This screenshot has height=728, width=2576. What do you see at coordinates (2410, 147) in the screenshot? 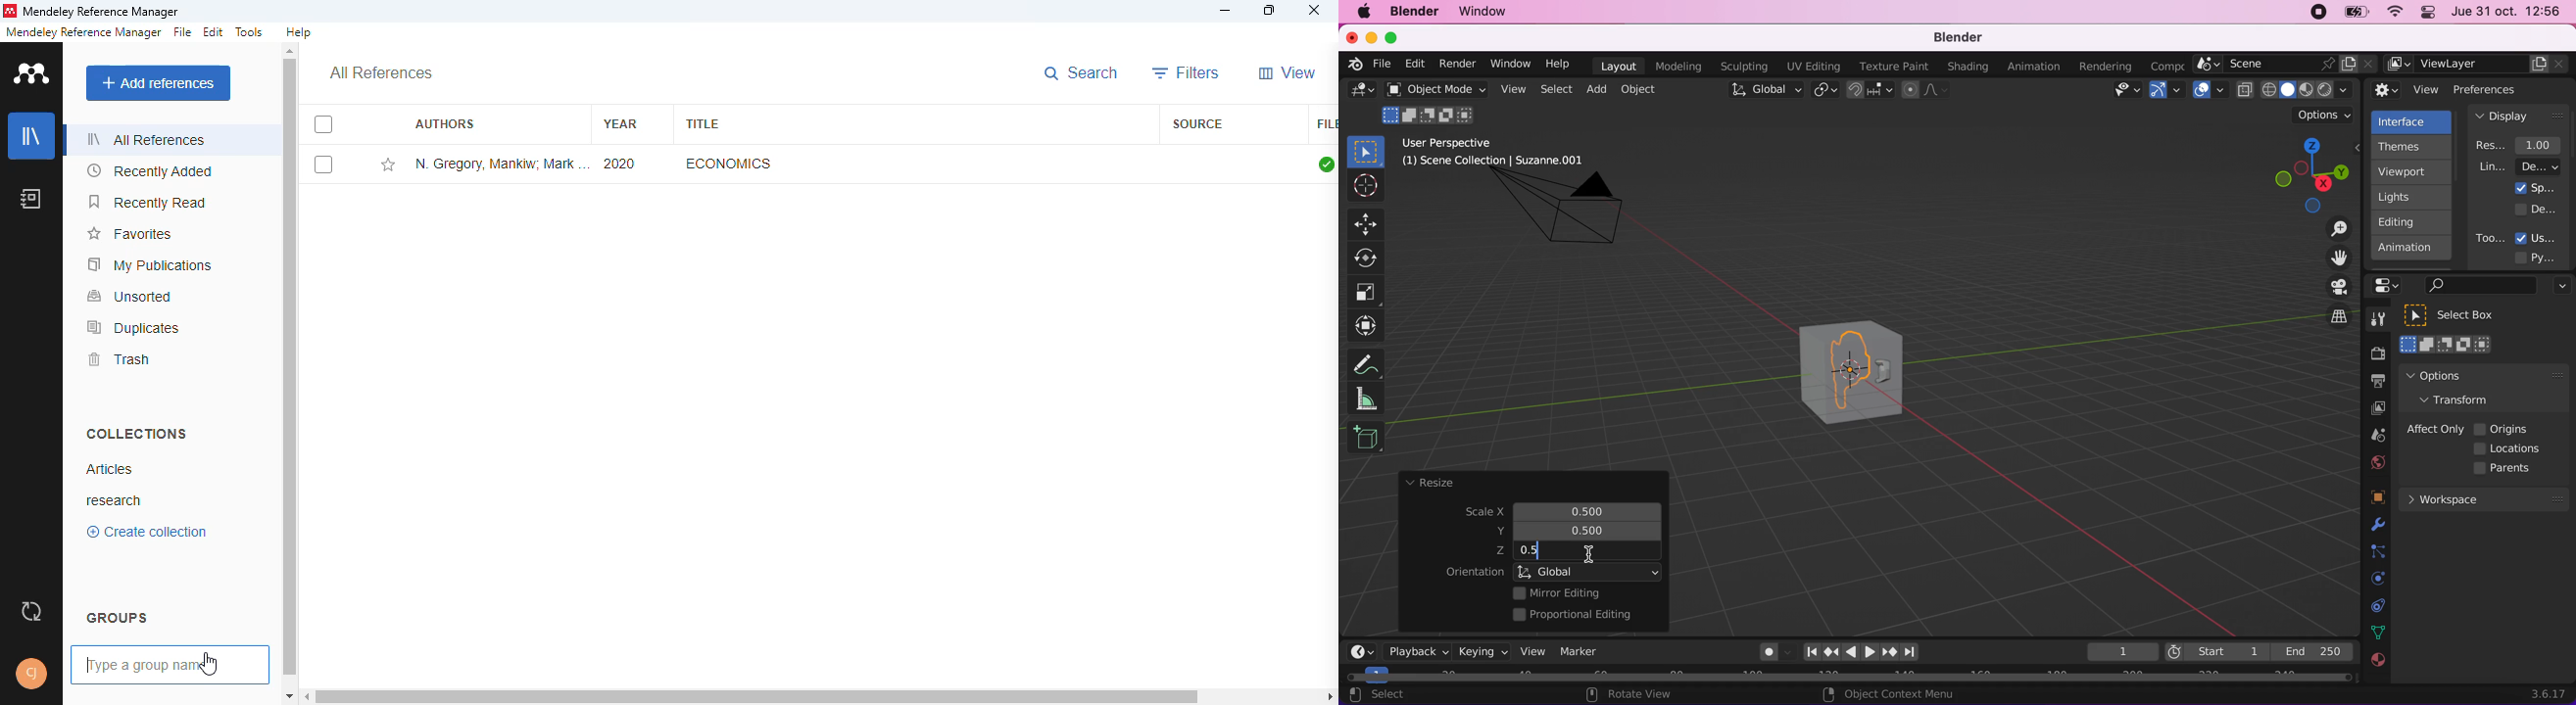
I see `themes` at bounding box center [2410, 147].